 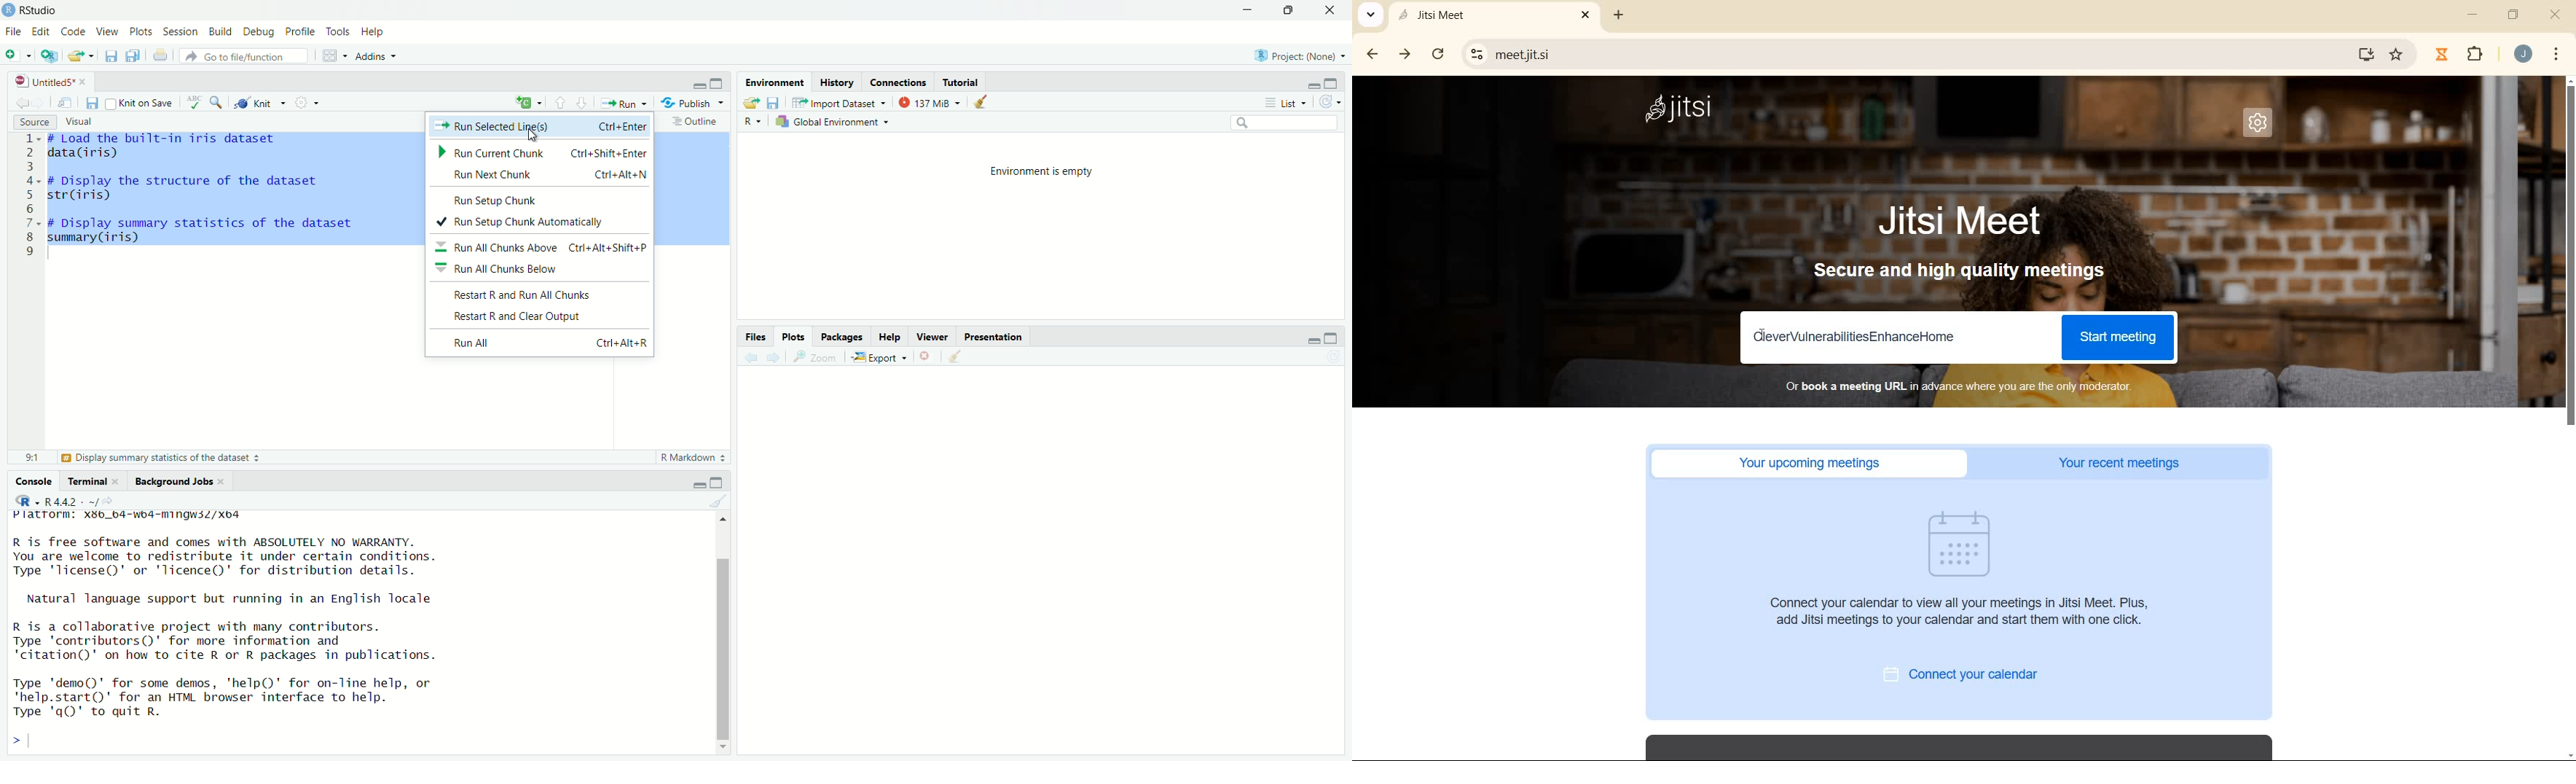 I want to click on Build, so click(x=220, y=31).